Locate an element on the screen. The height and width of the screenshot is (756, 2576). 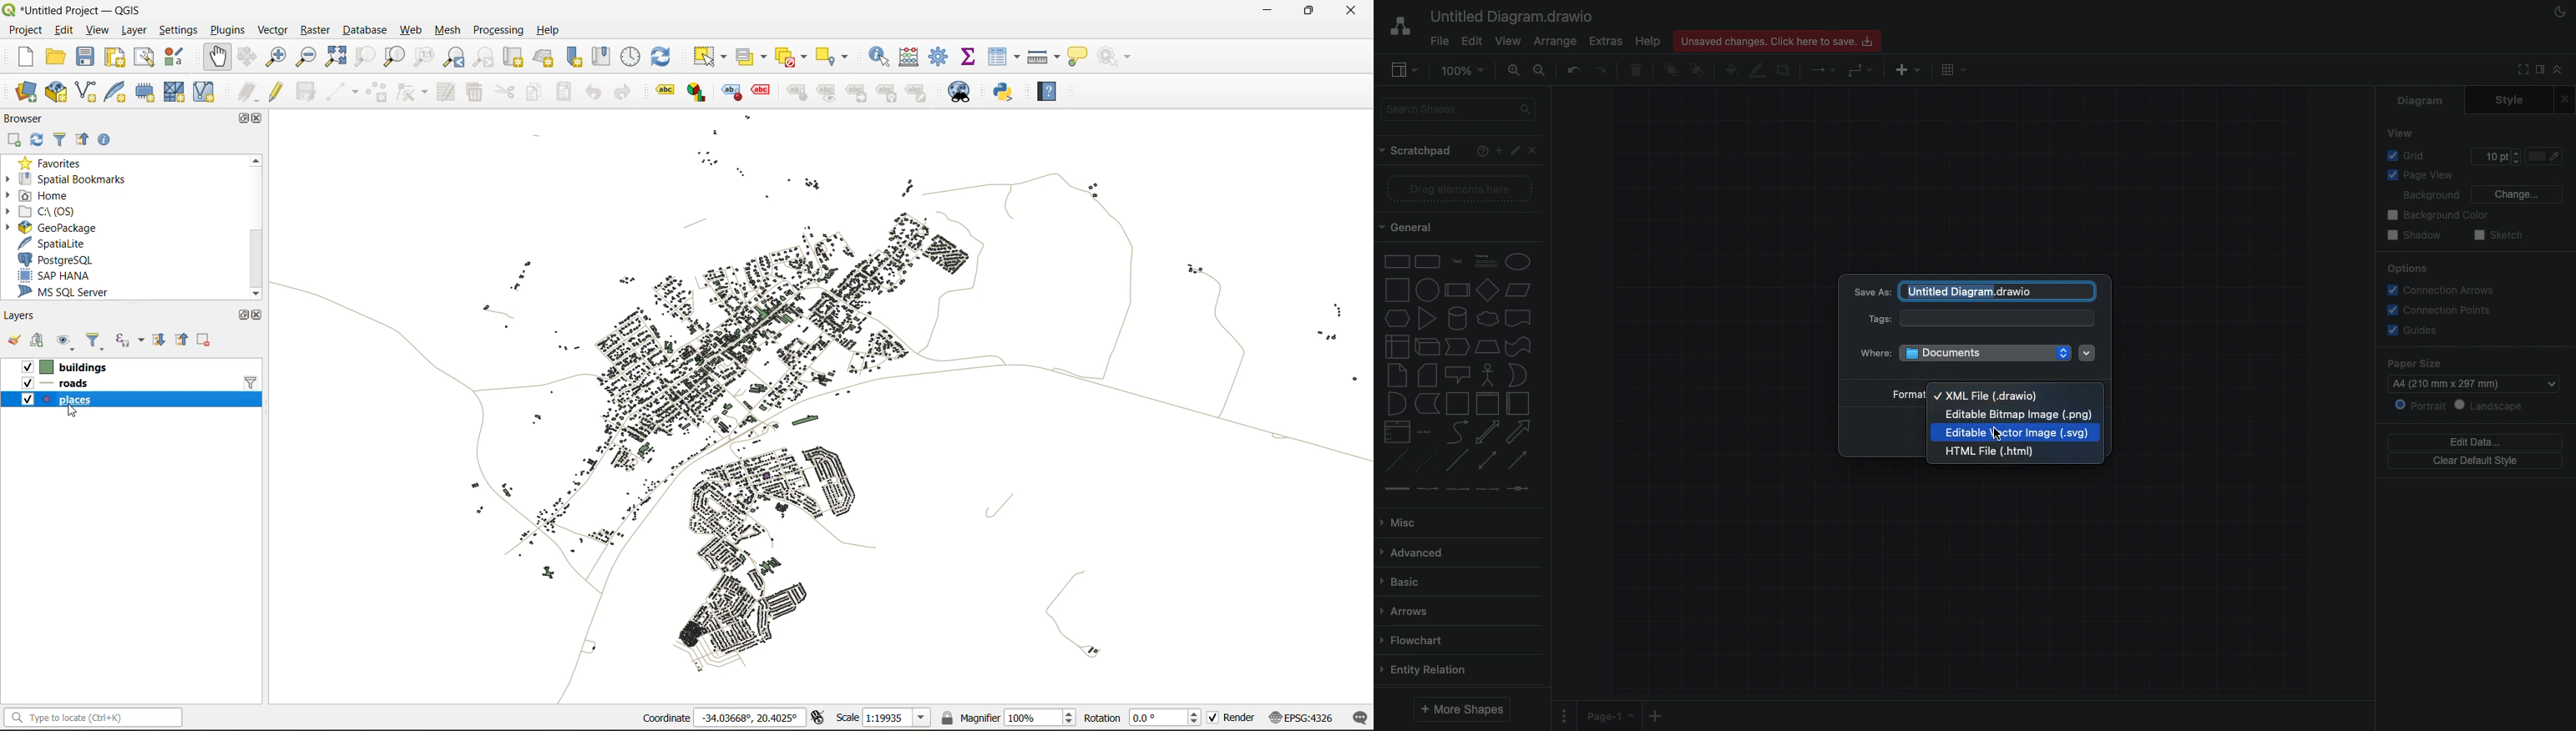
add is located at coordinates (42, 342).